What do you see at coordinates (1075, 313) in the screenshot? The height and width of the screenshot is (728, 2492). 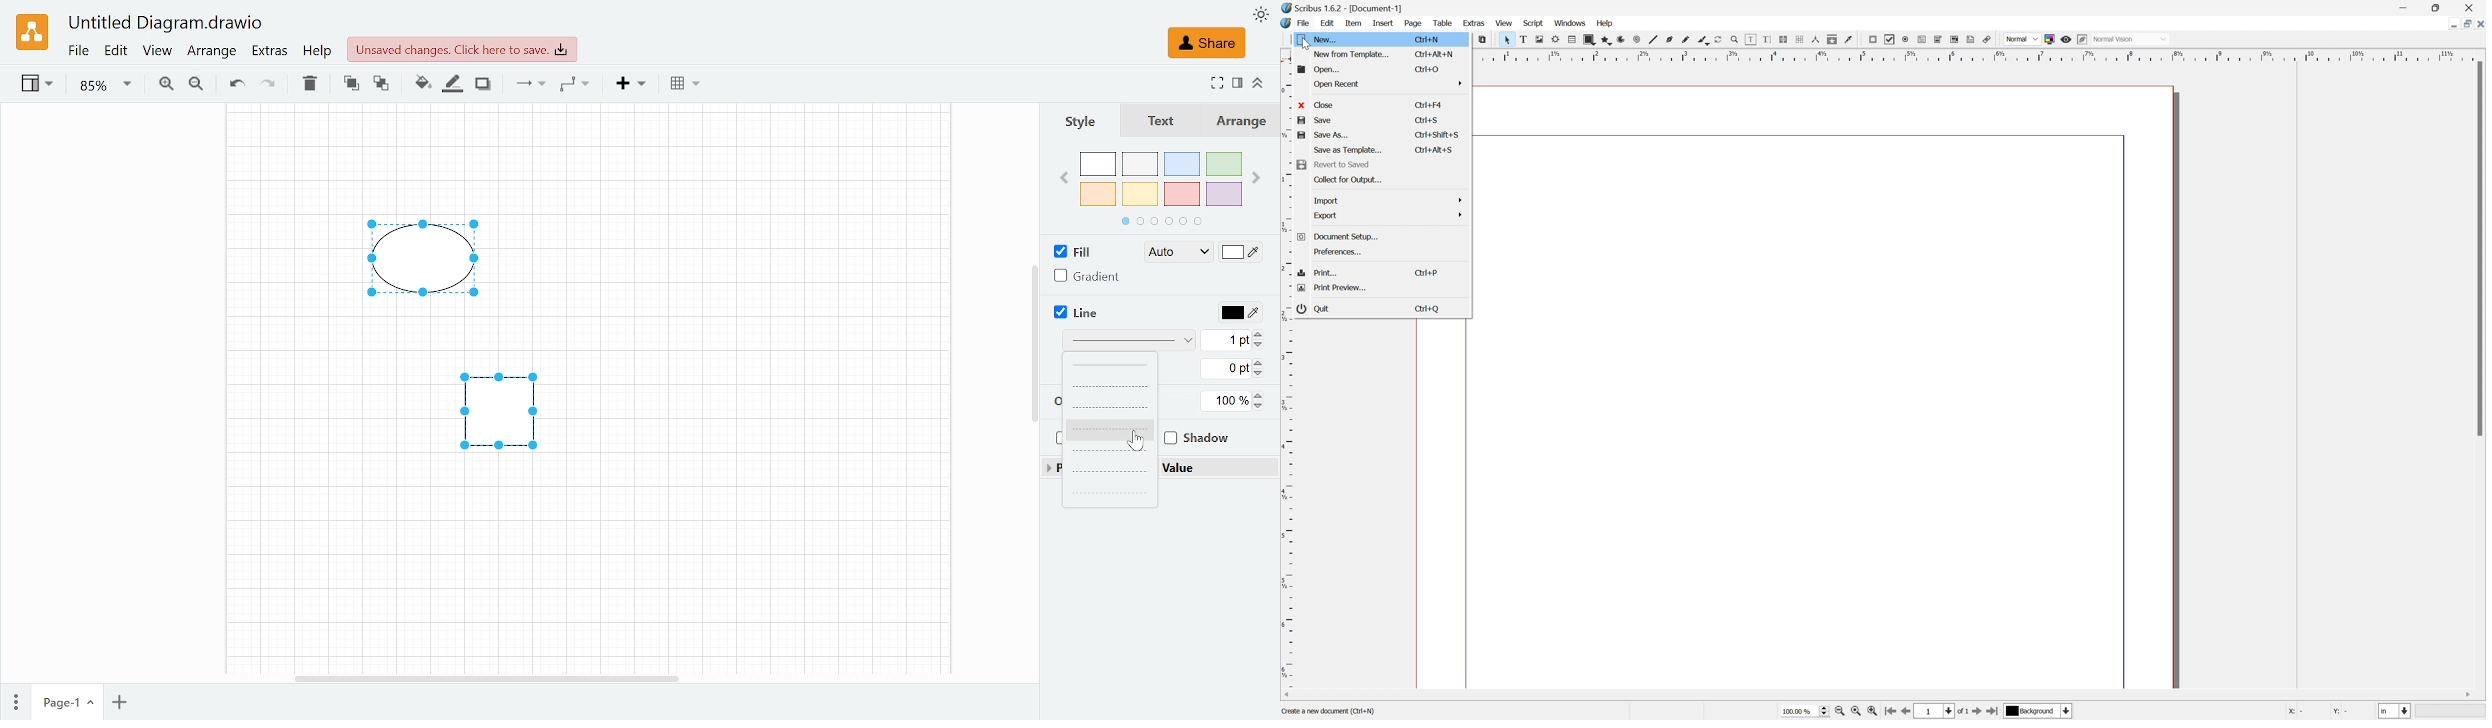 I see `Line` at bounding box center [1075, 313].